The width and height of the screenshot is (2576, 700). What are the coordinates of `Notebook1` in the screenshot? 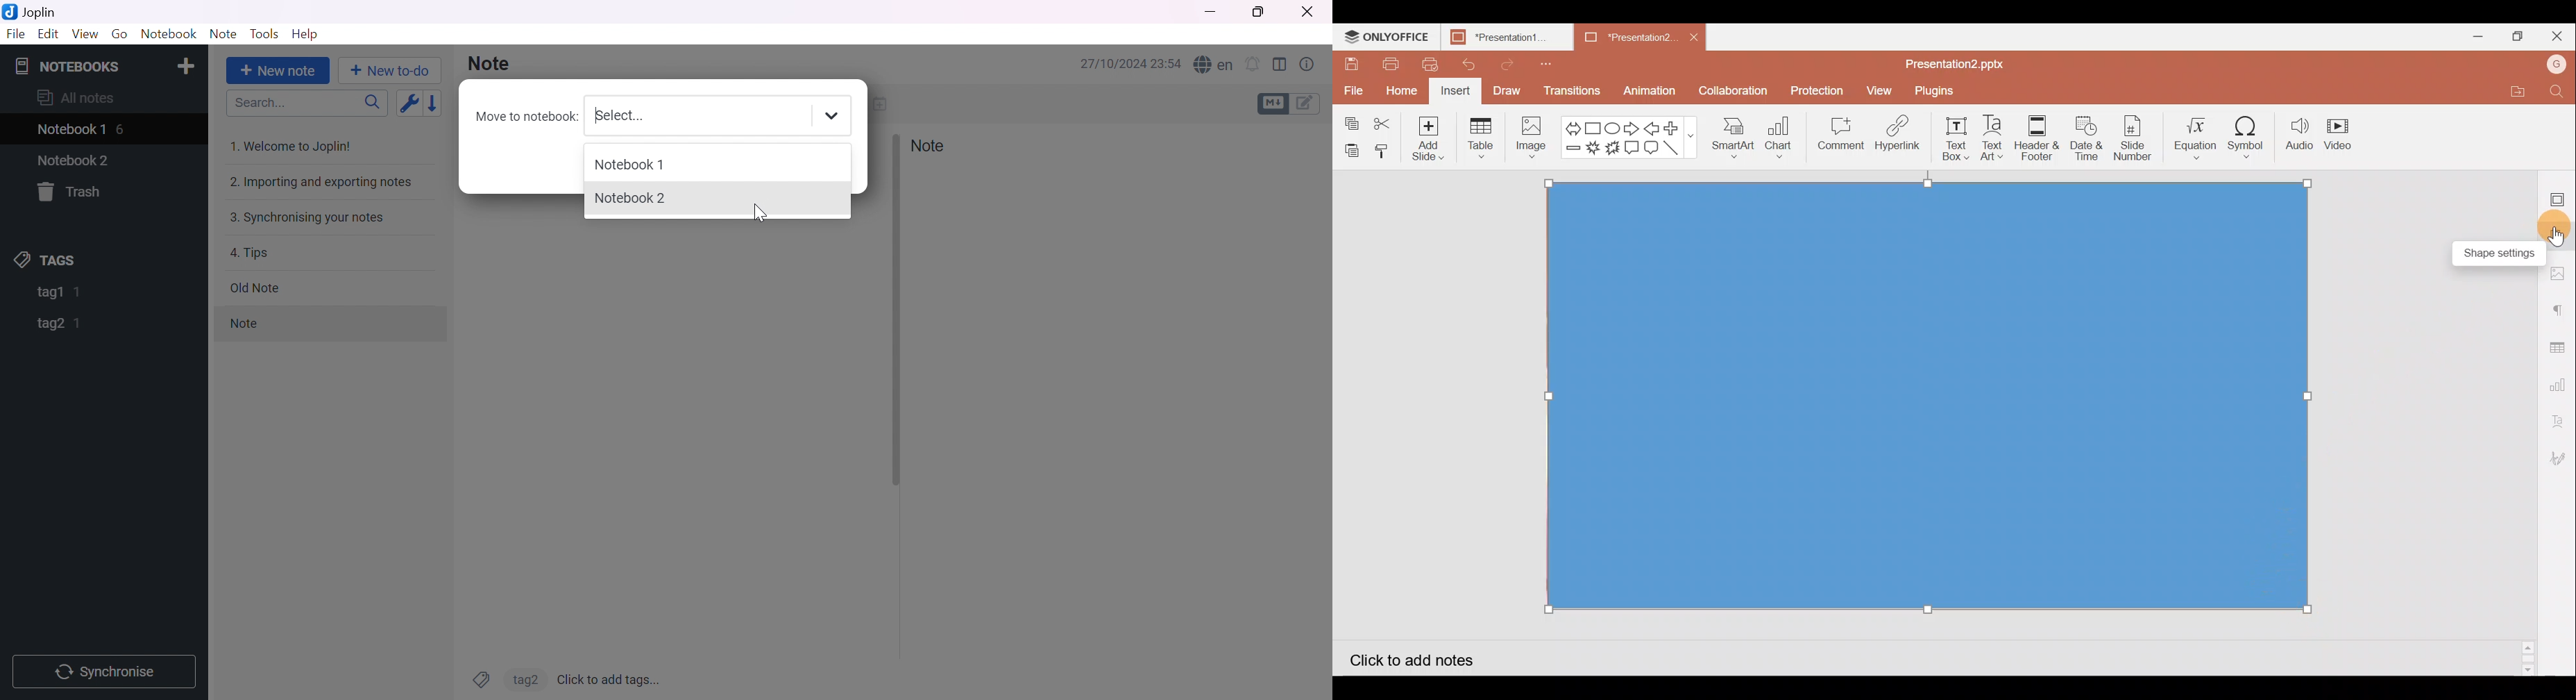 It's located at (632, 165).